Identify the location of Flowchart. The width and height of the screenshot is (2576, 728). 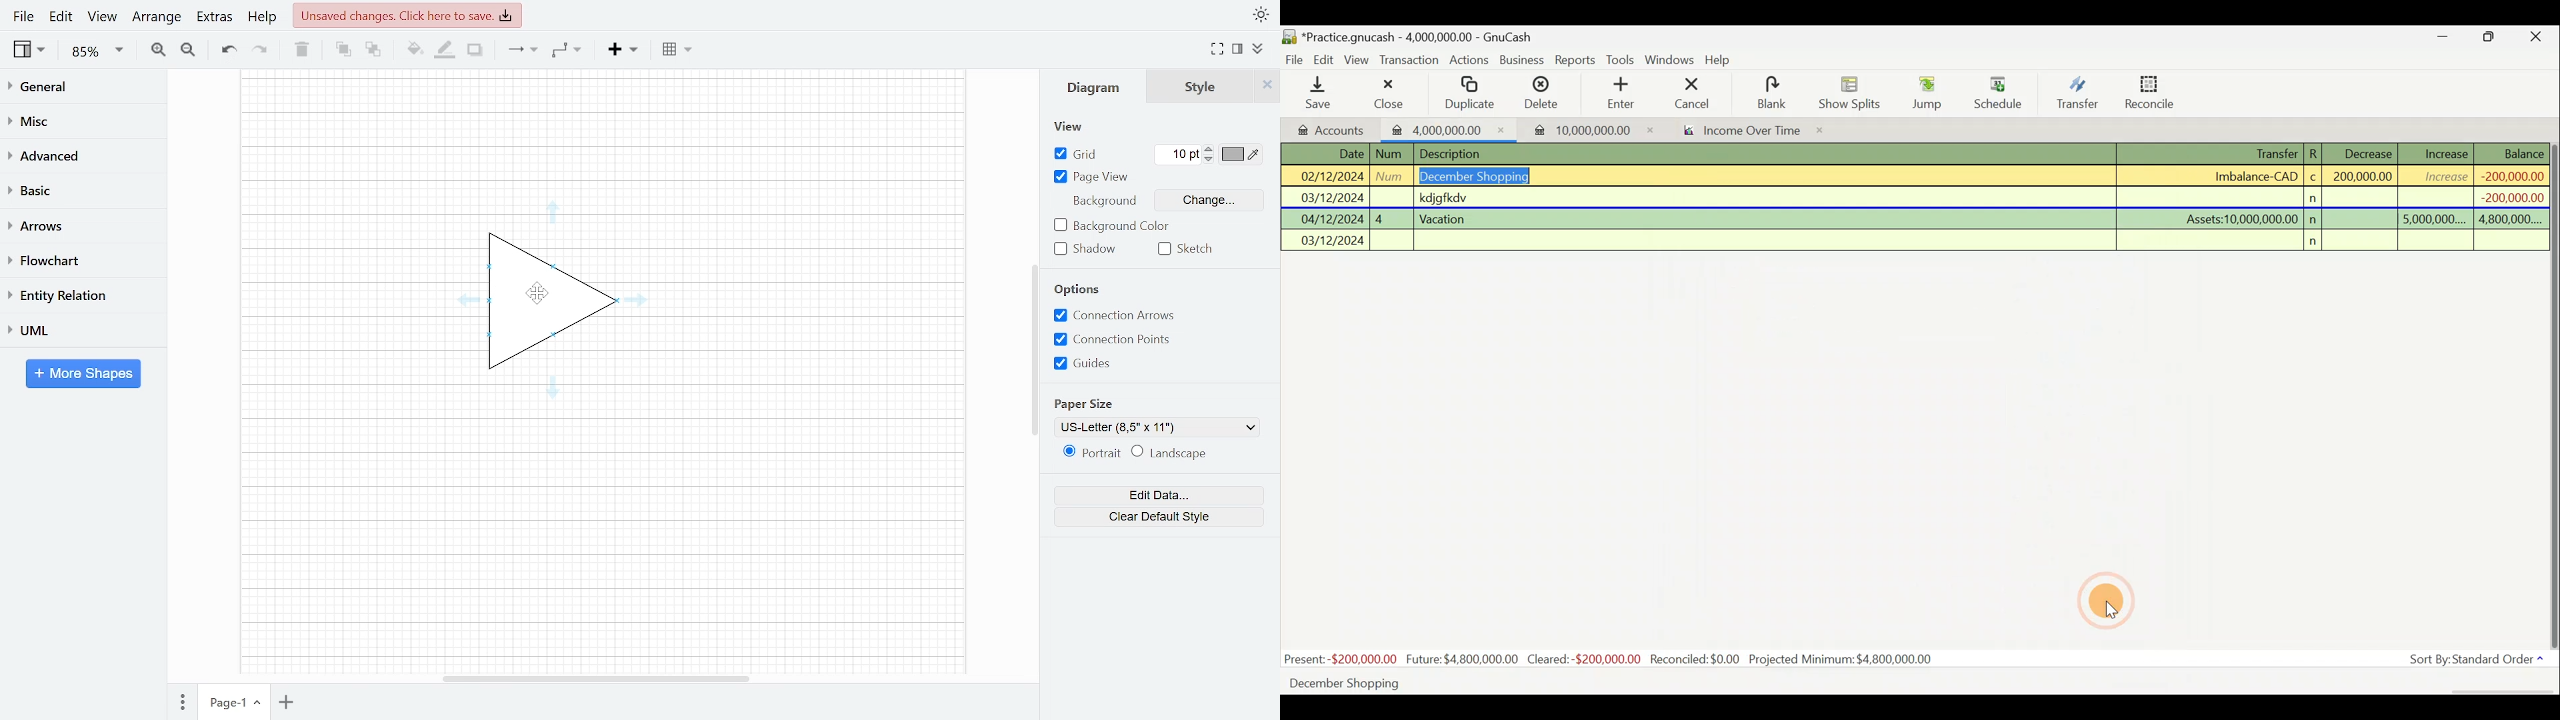
(75, 261).